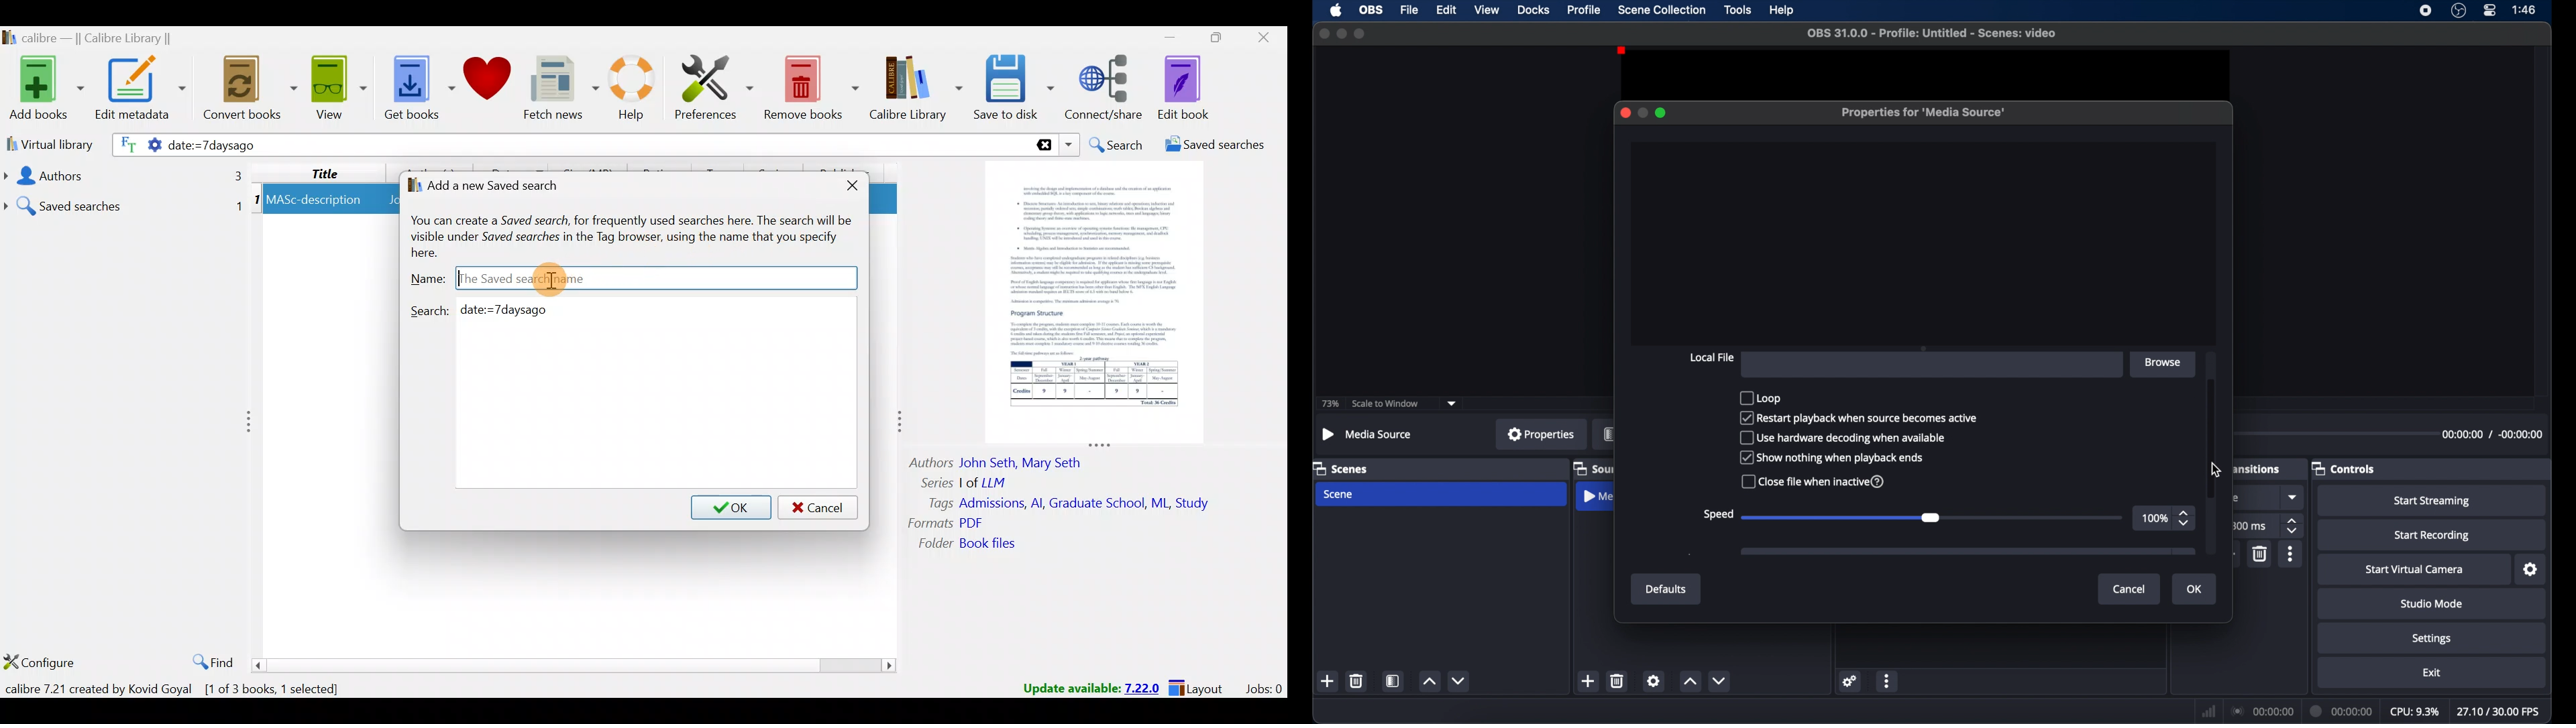 The height and width of the screenshot is (728, 2576). Describe the element at coordinates (2434, 536) in the screenshot. I see `start recording` at that location.